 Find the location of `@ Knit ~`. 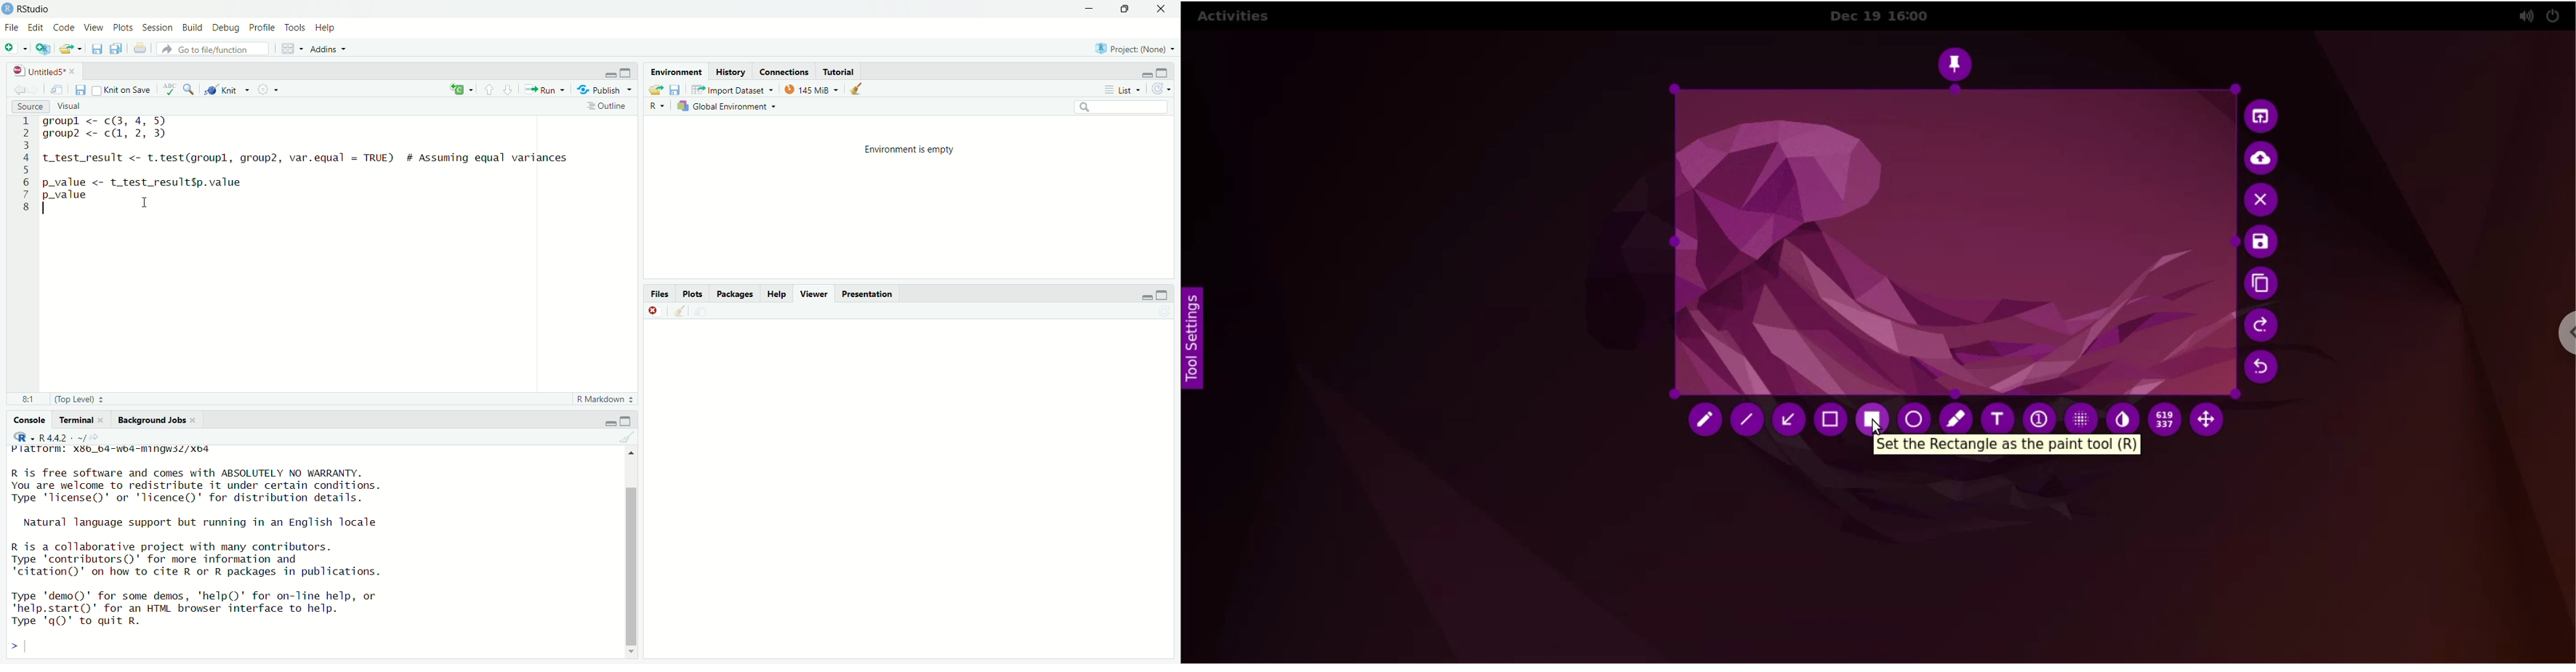

@ Knit ~ is located at coordinates (225, 90).